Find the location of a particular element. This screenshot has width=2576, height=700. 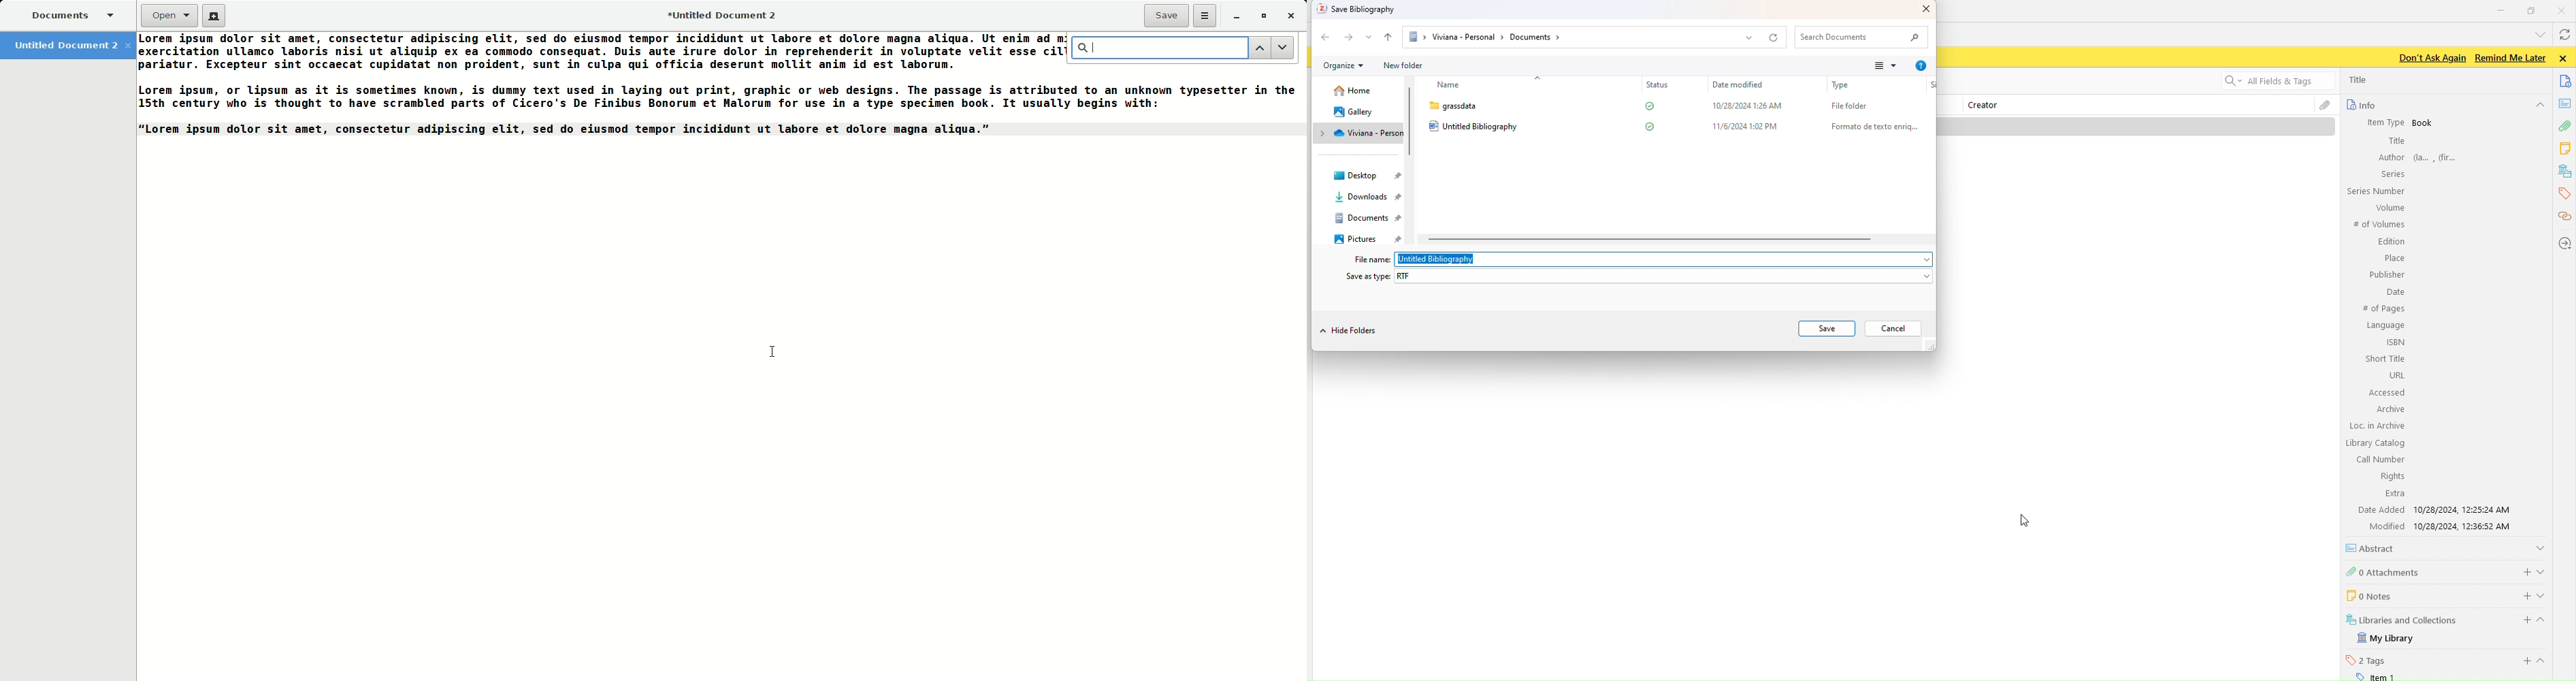

Save is located at coordinates (1829, 329).